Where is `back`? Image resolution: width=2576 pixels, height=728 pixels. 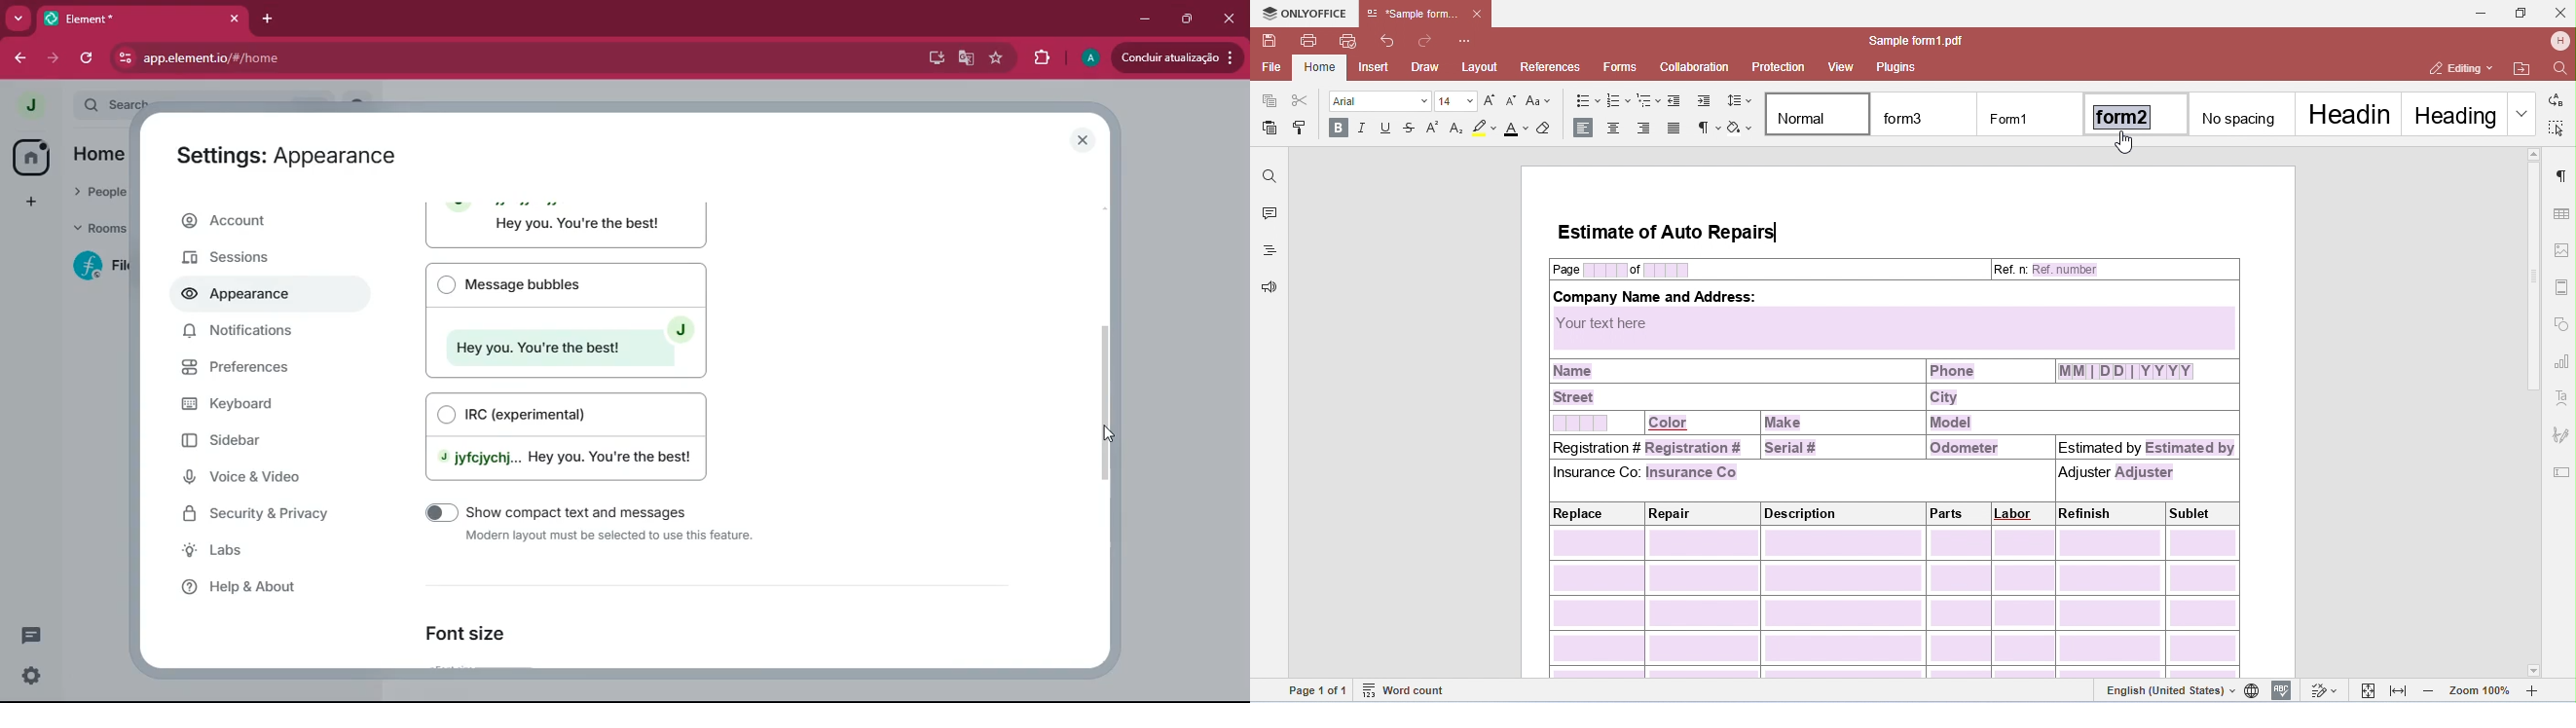 back is located at coordinates (18, 56).